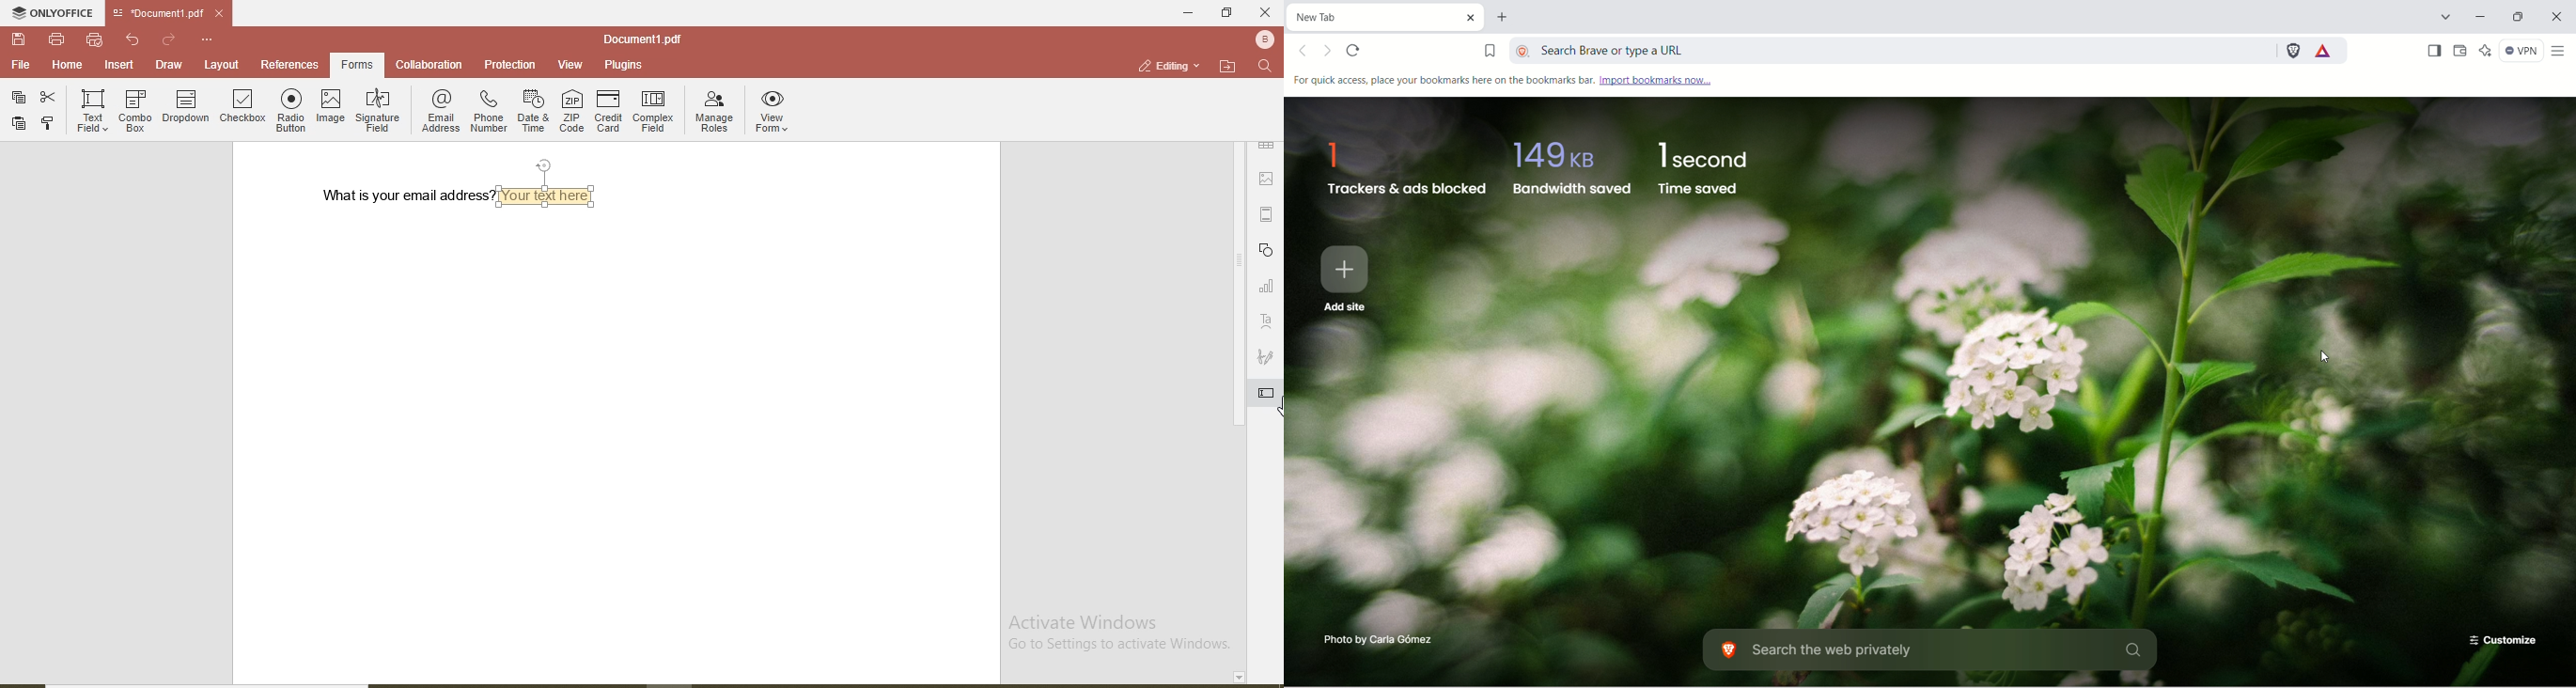  What do you see at coordinates (1270, 412) in the screenshot?
I see `cursor` at bounding box center [1270, 412].